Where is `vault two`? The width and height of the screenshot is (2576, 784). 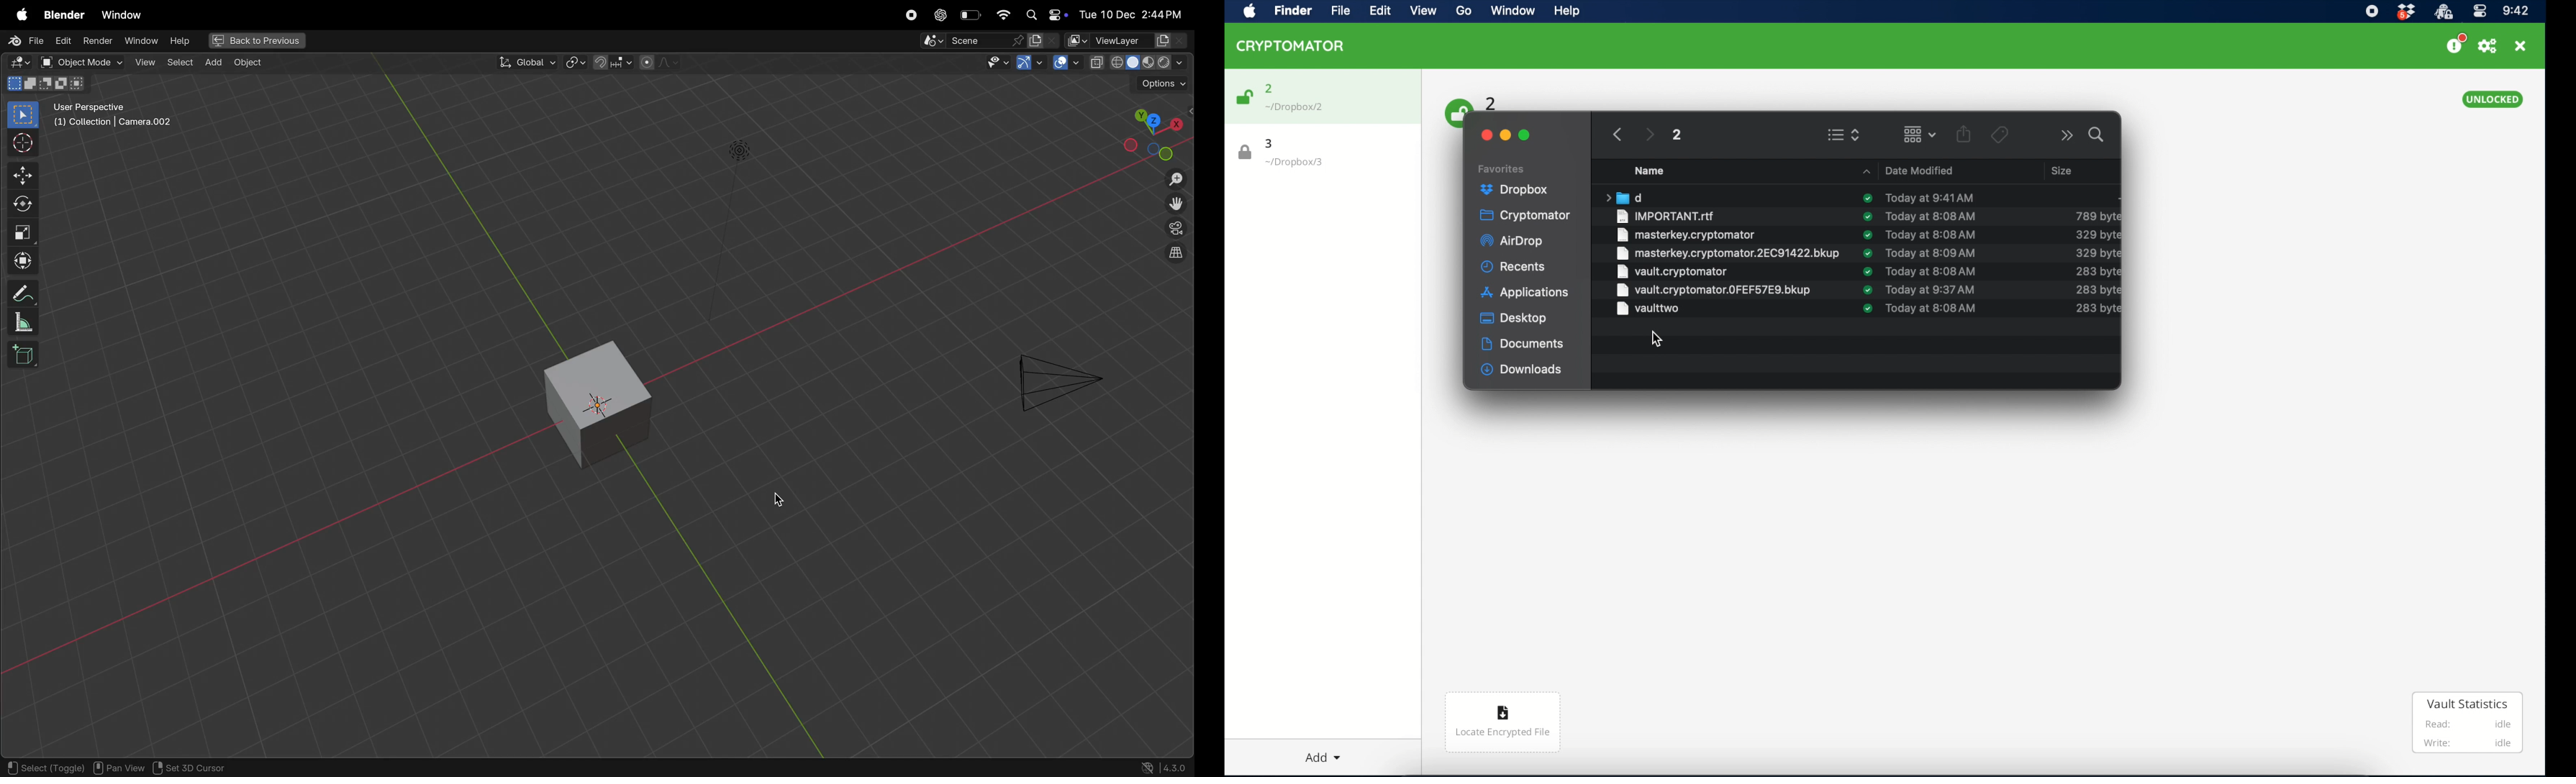
vault two is located at coordinates (1649, 309).